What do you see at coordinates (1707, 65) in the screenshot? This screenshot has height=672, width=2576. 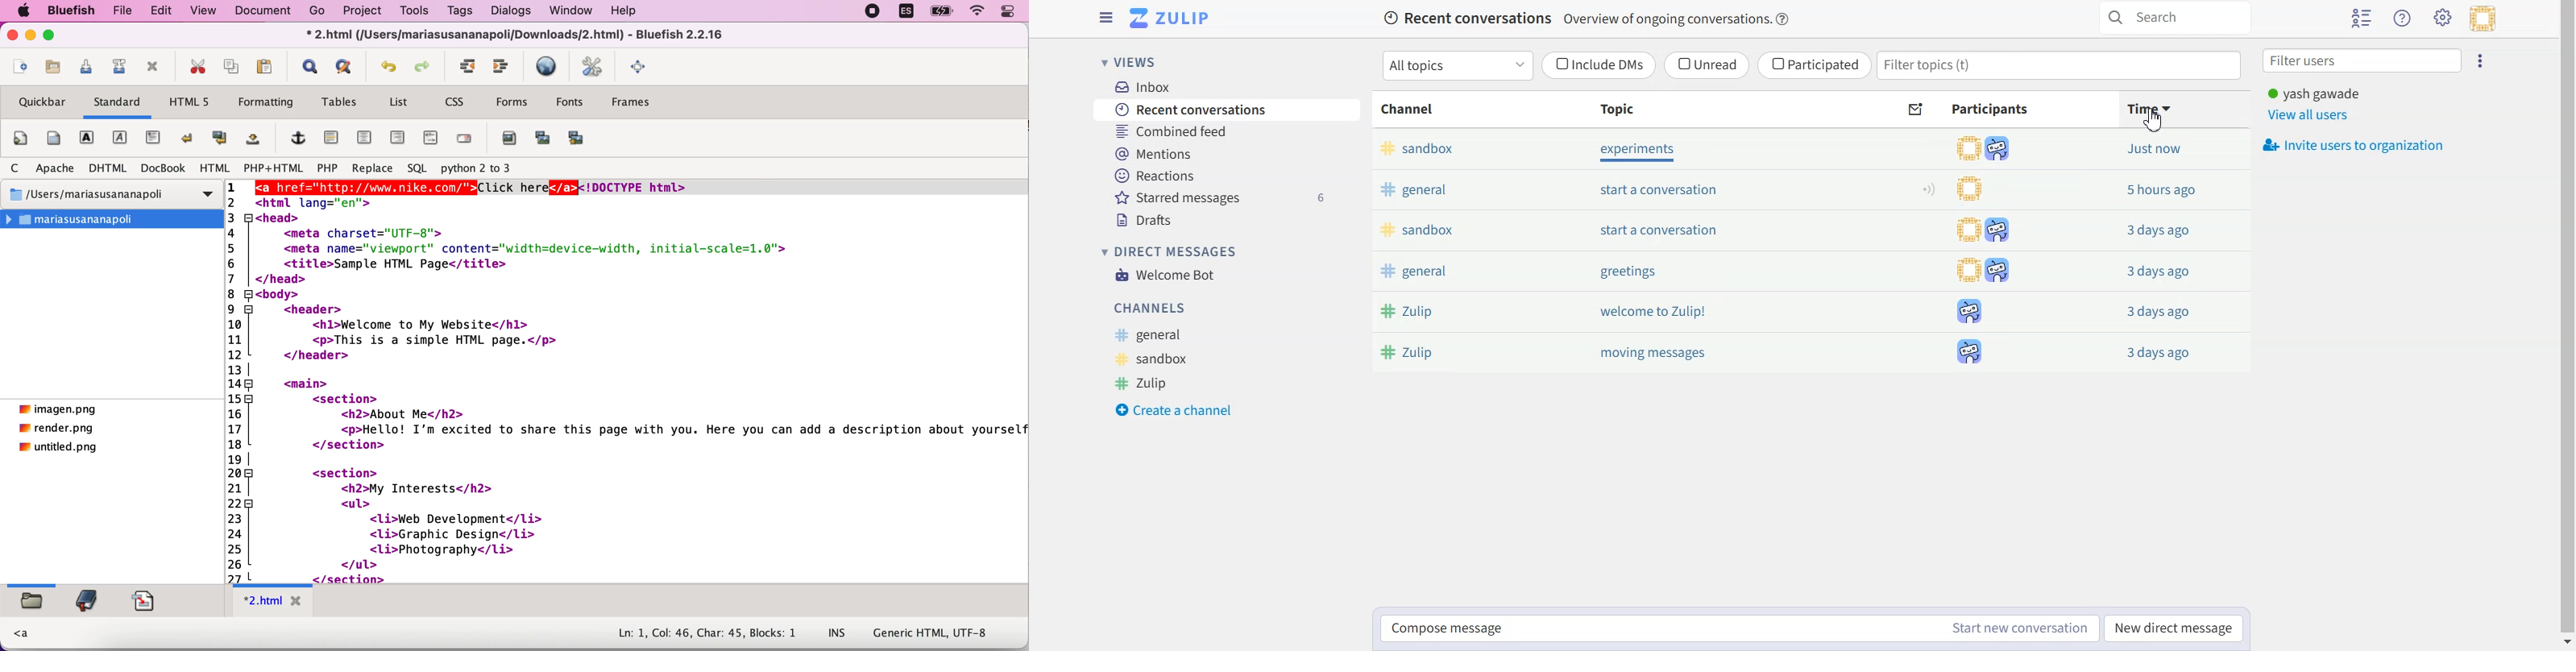 I see `Unread` at bounding box center [1707, 65].